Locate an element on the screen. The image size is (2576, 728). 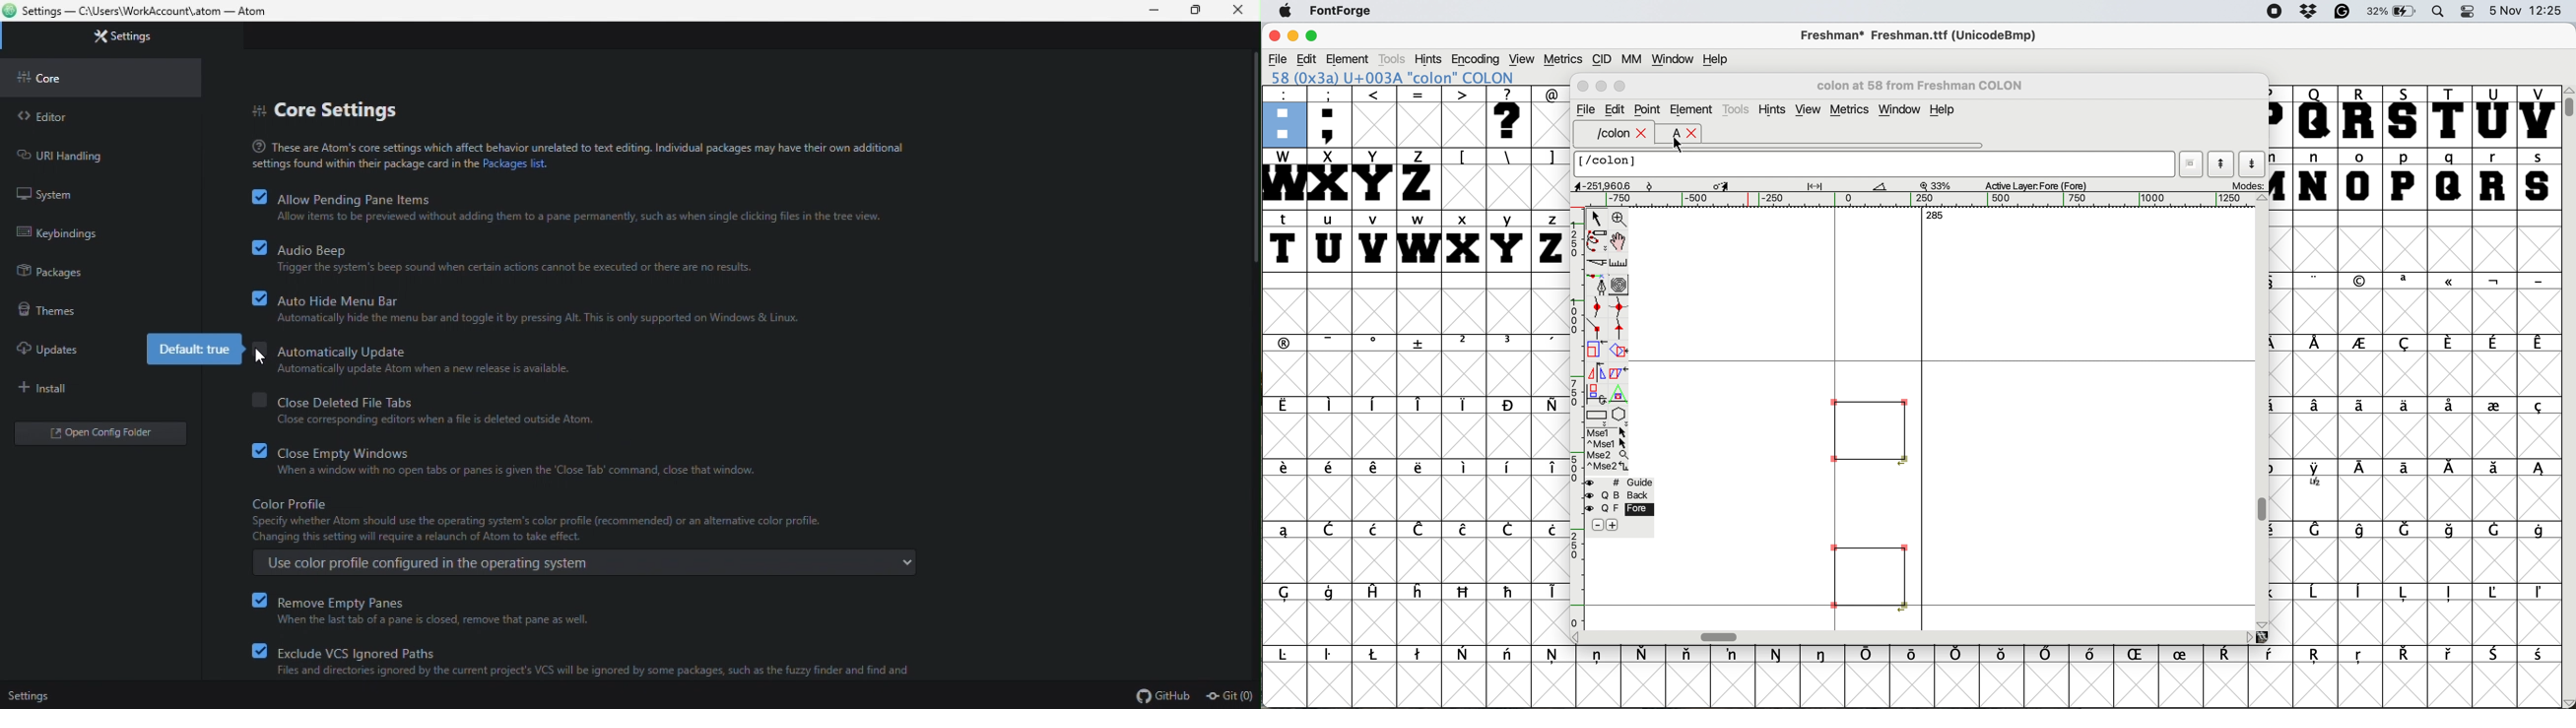
maximise is located at coordinates (1621, 86).